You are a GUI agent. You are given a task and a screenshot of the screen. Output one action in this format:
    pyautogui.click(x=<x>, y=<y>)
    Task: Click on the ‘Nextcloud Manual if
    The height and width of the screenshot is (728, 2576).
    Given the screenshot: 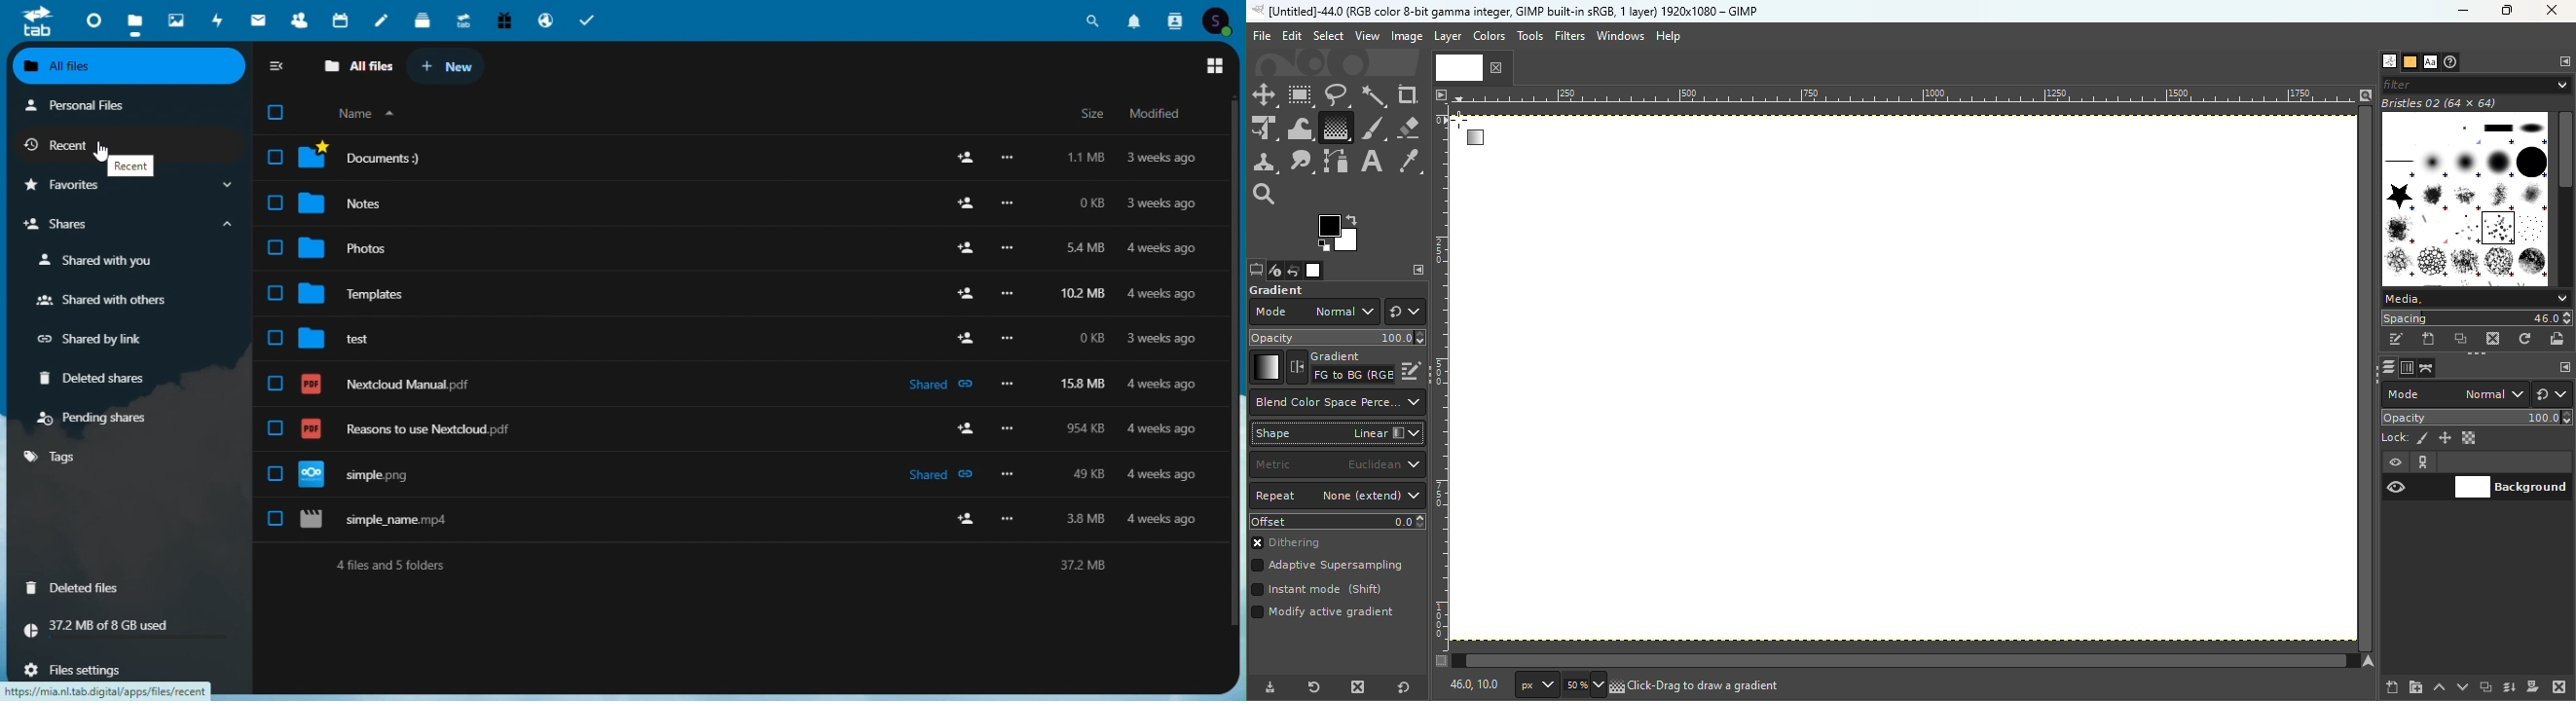 What is the action you would take?
    pyautogui.click(x=736, y=381)
    